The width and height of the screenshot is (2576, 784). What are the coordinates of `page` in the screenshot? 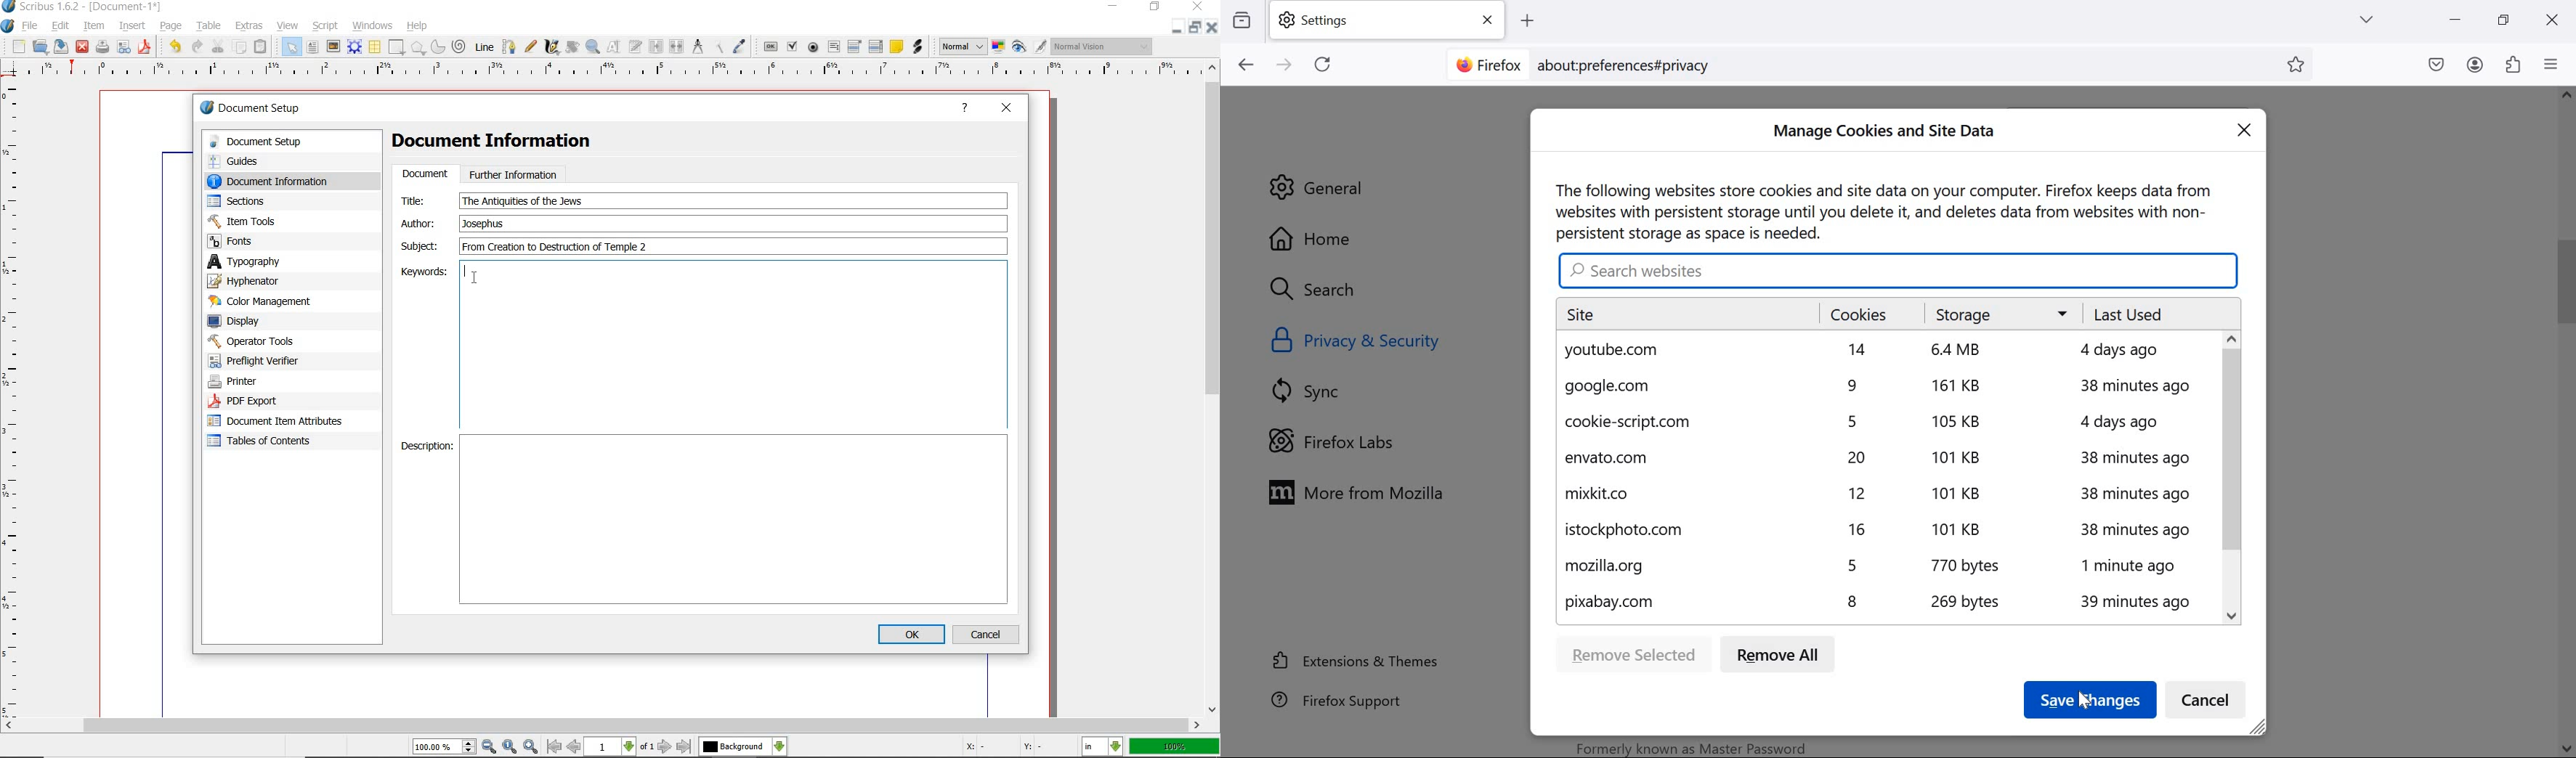 It's located at (174, 26).